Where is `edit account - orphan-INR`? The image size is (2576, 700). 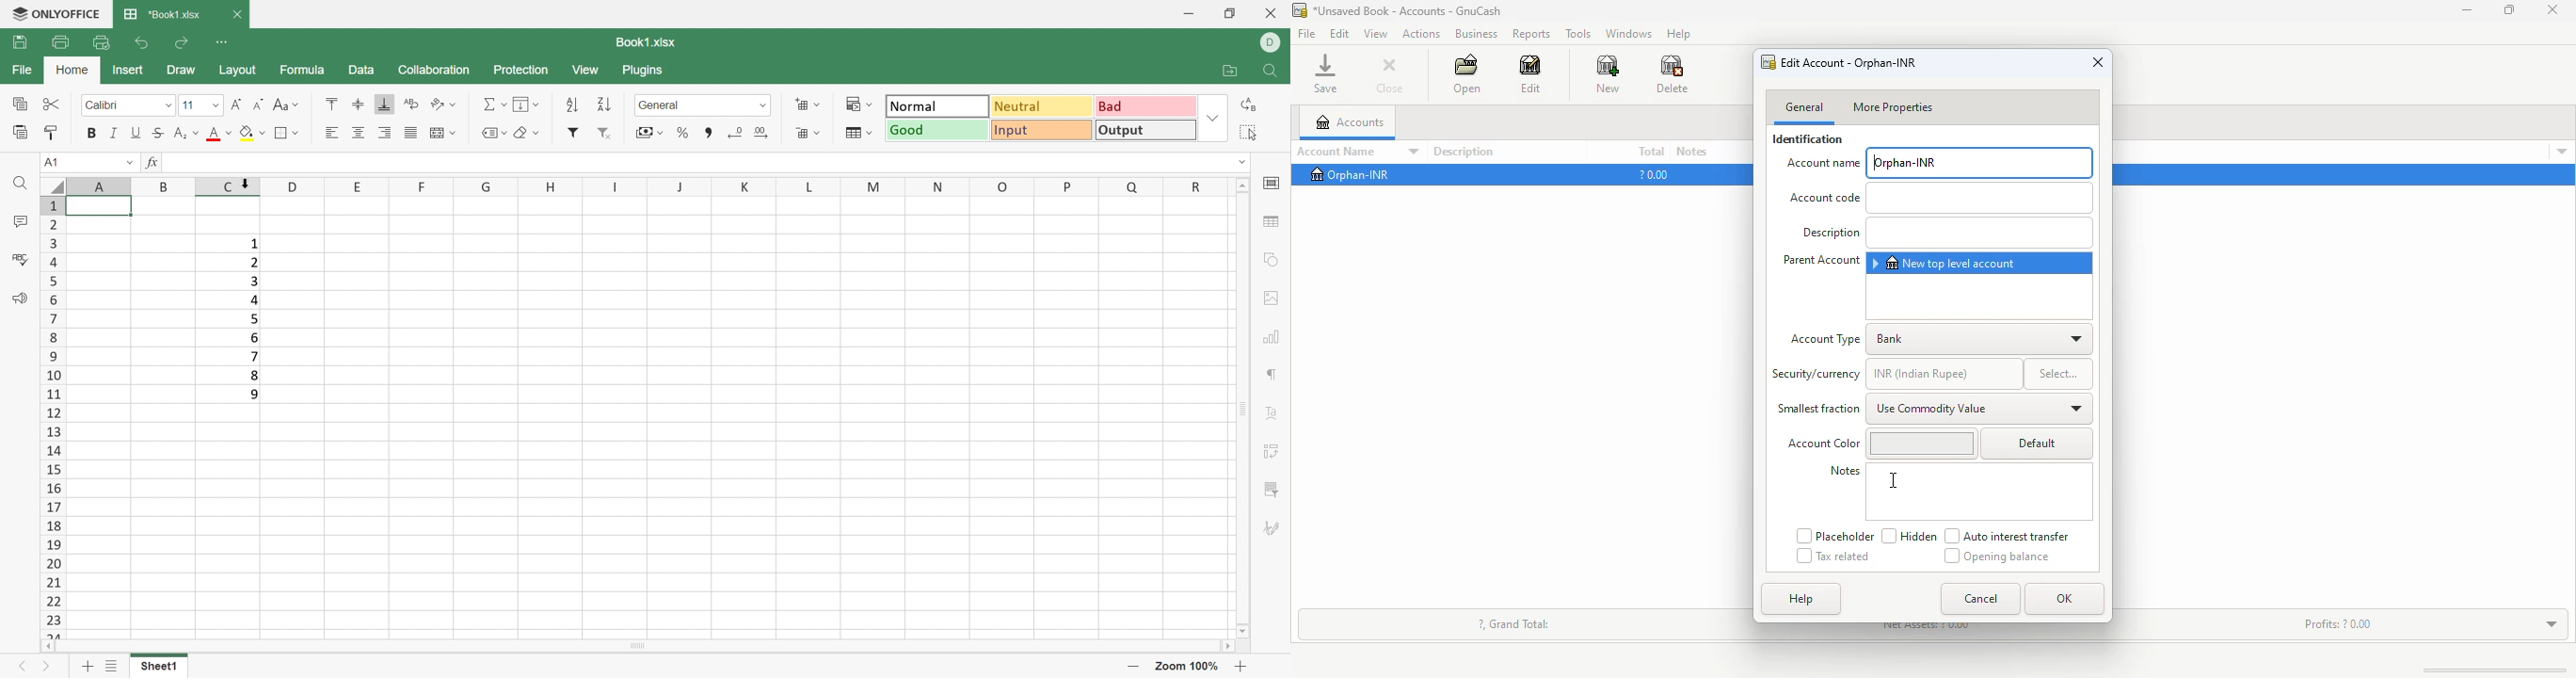 edit account - orphan-INR is located at coordinates (1848, 62).